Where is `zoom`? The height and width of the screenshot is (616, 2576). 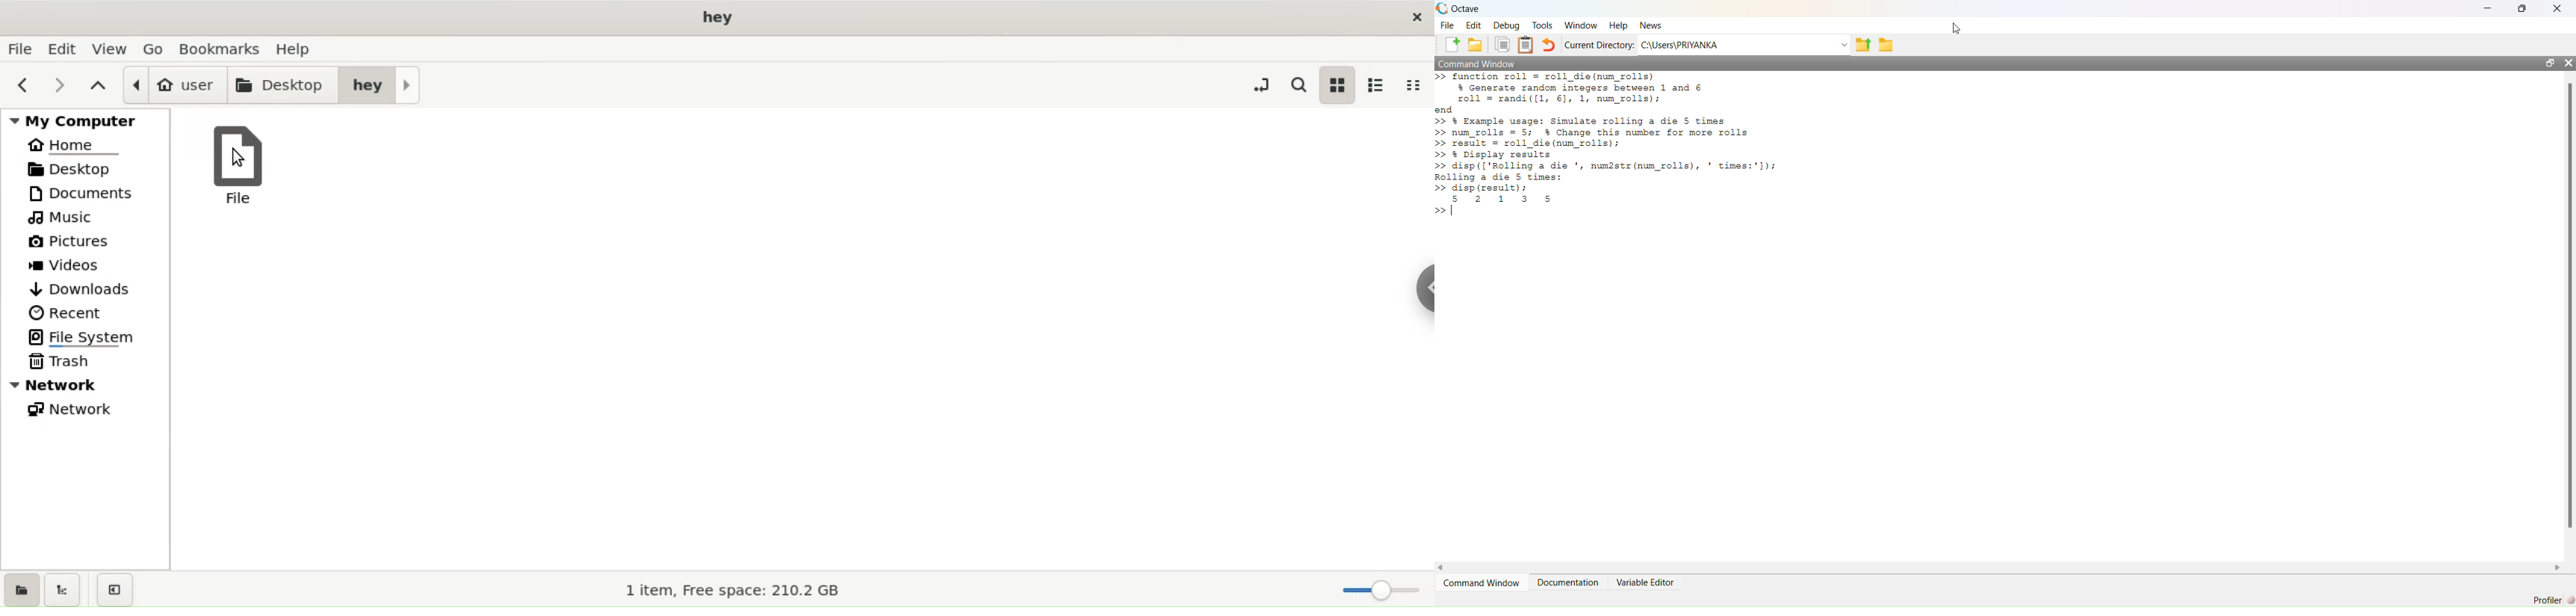
zoom is located at coordinates (1375, 588).